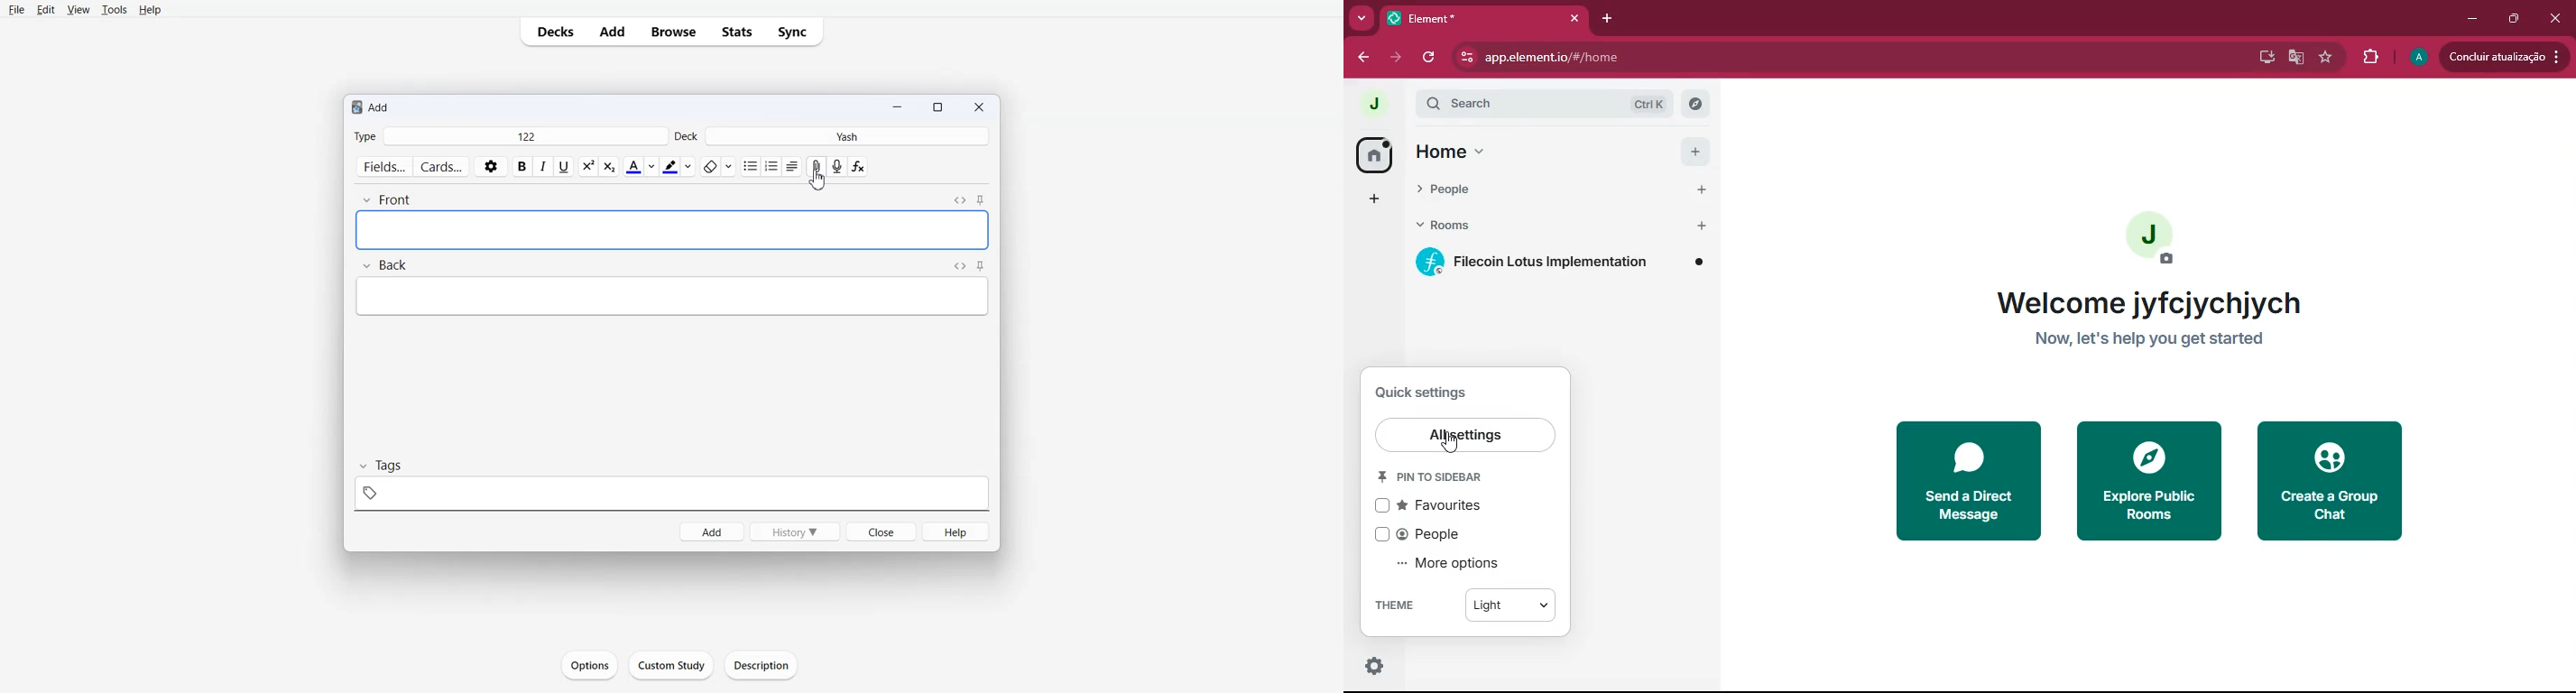 The width and height of the screenshot is (2576, 700). I want to click on light, so click(1511, 605).